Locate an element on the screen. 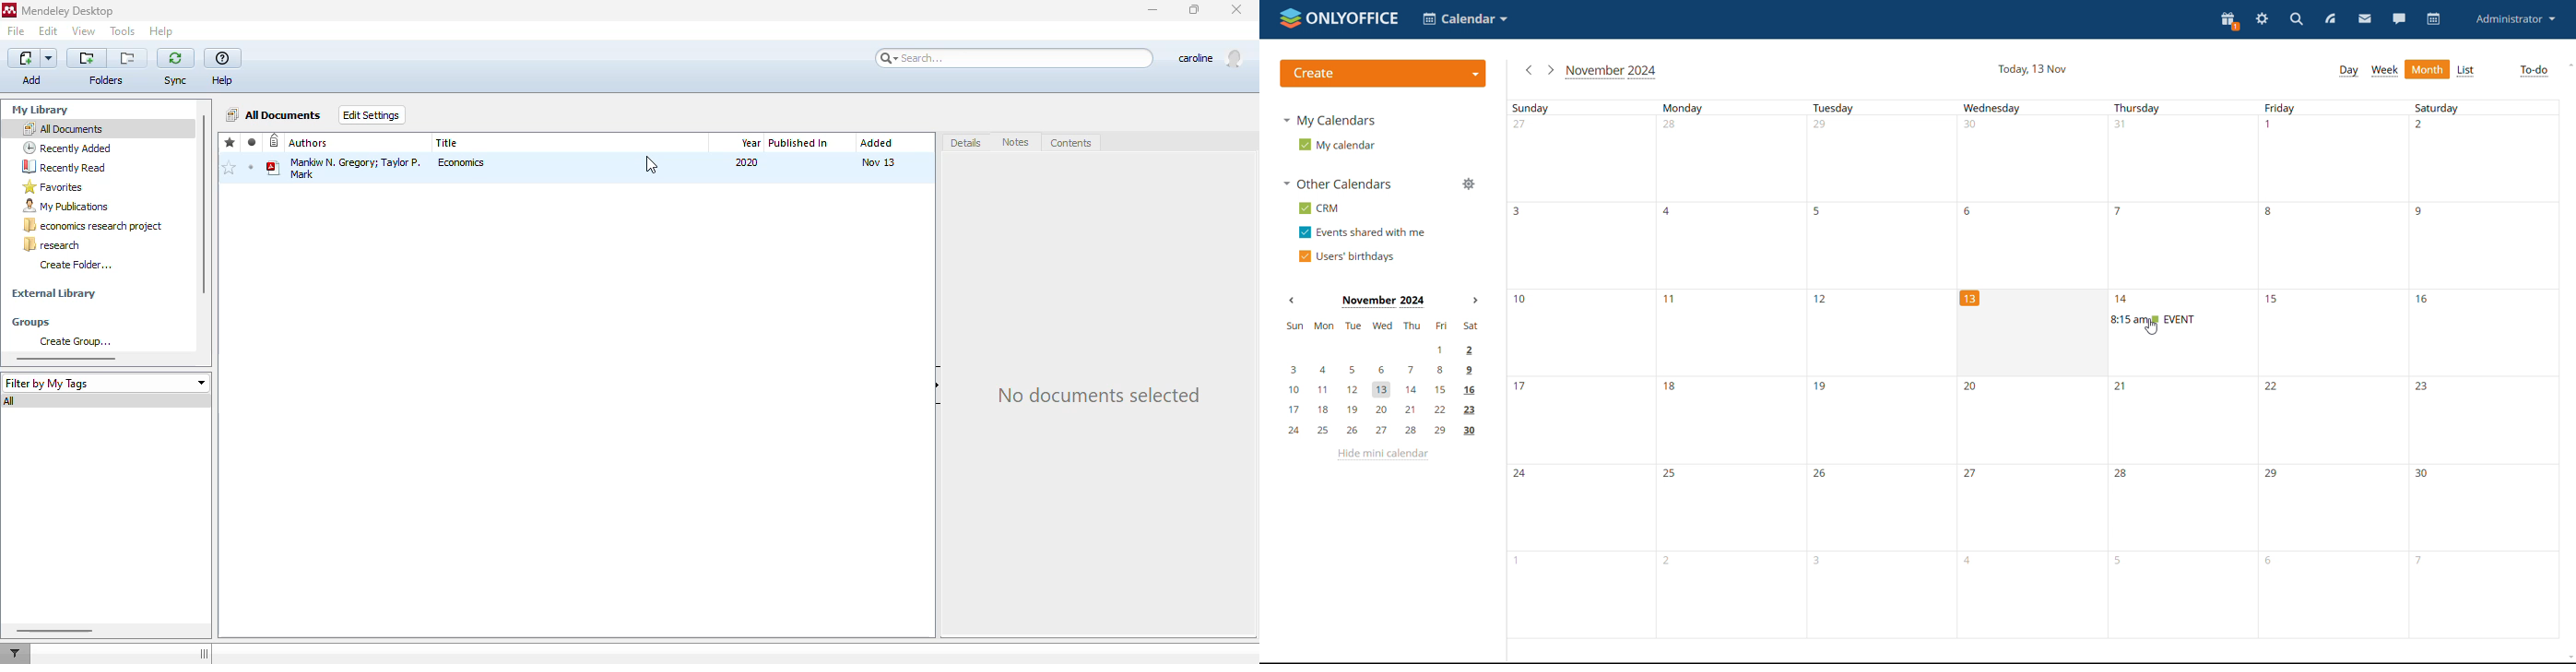 Image resolution: width=2576 pixels, height=672 pixels. file is located at coordinates (16, 31).